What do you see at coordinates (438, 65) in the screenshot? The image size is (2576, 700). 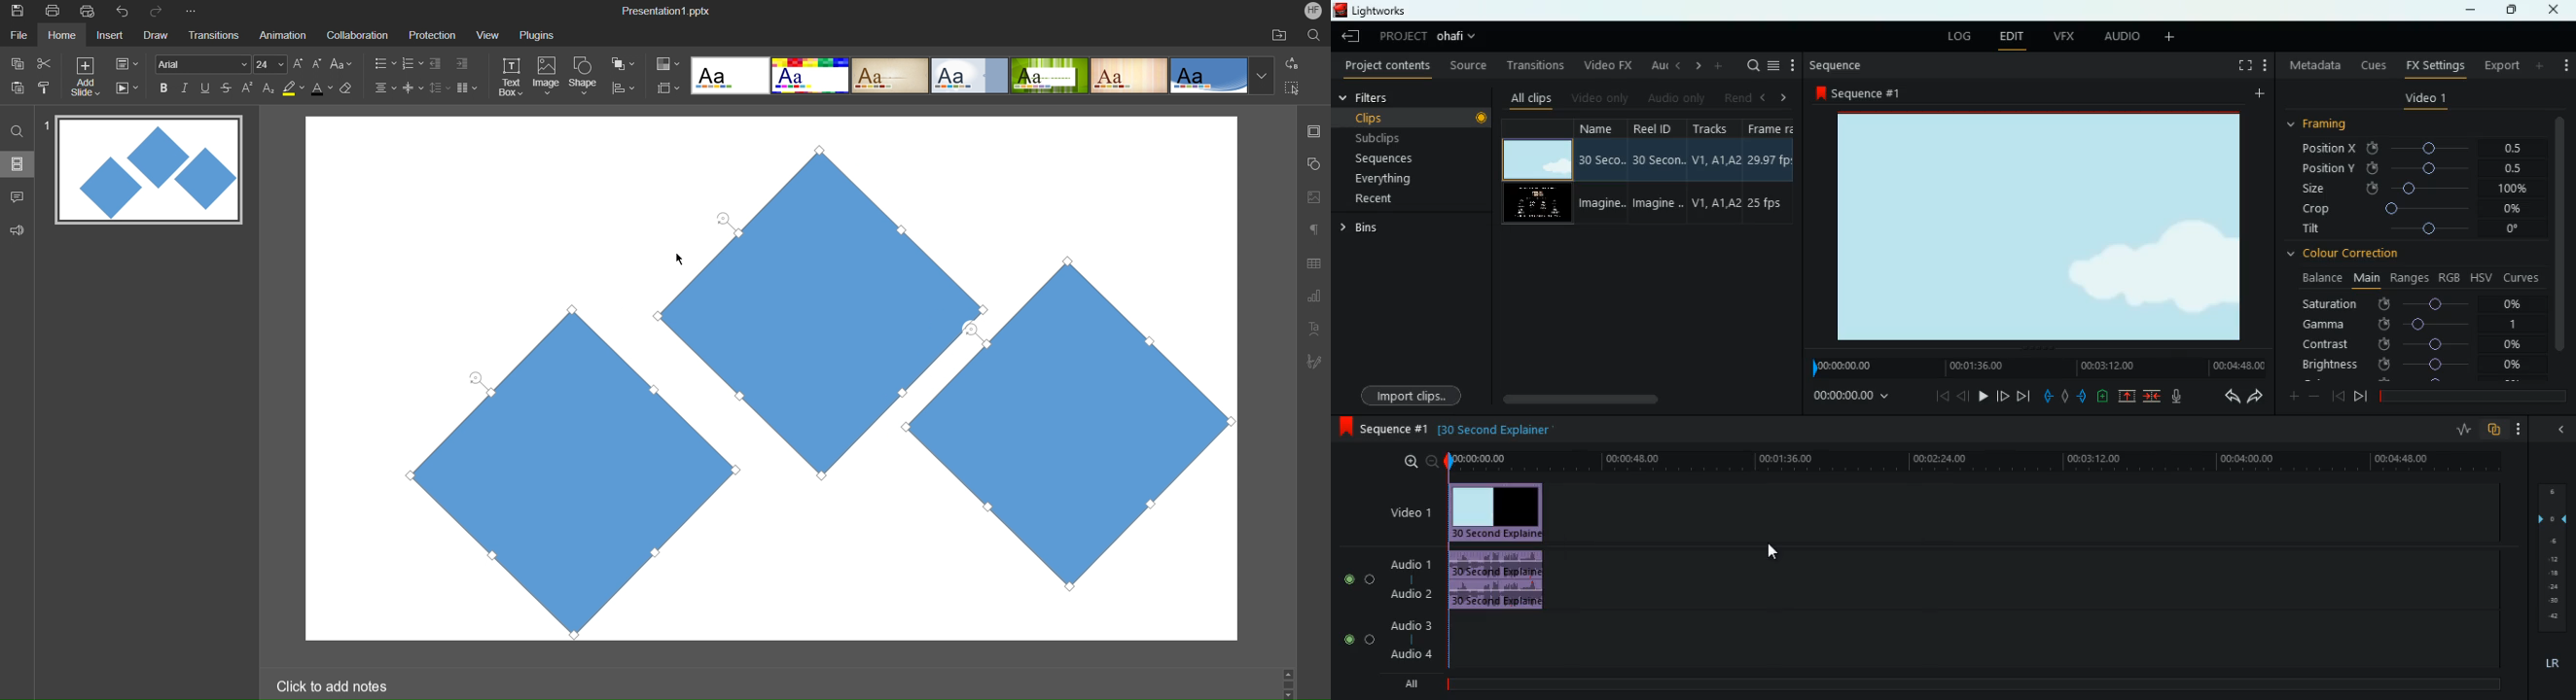 I see `Decrease indent` at bounding box center [438, 65].